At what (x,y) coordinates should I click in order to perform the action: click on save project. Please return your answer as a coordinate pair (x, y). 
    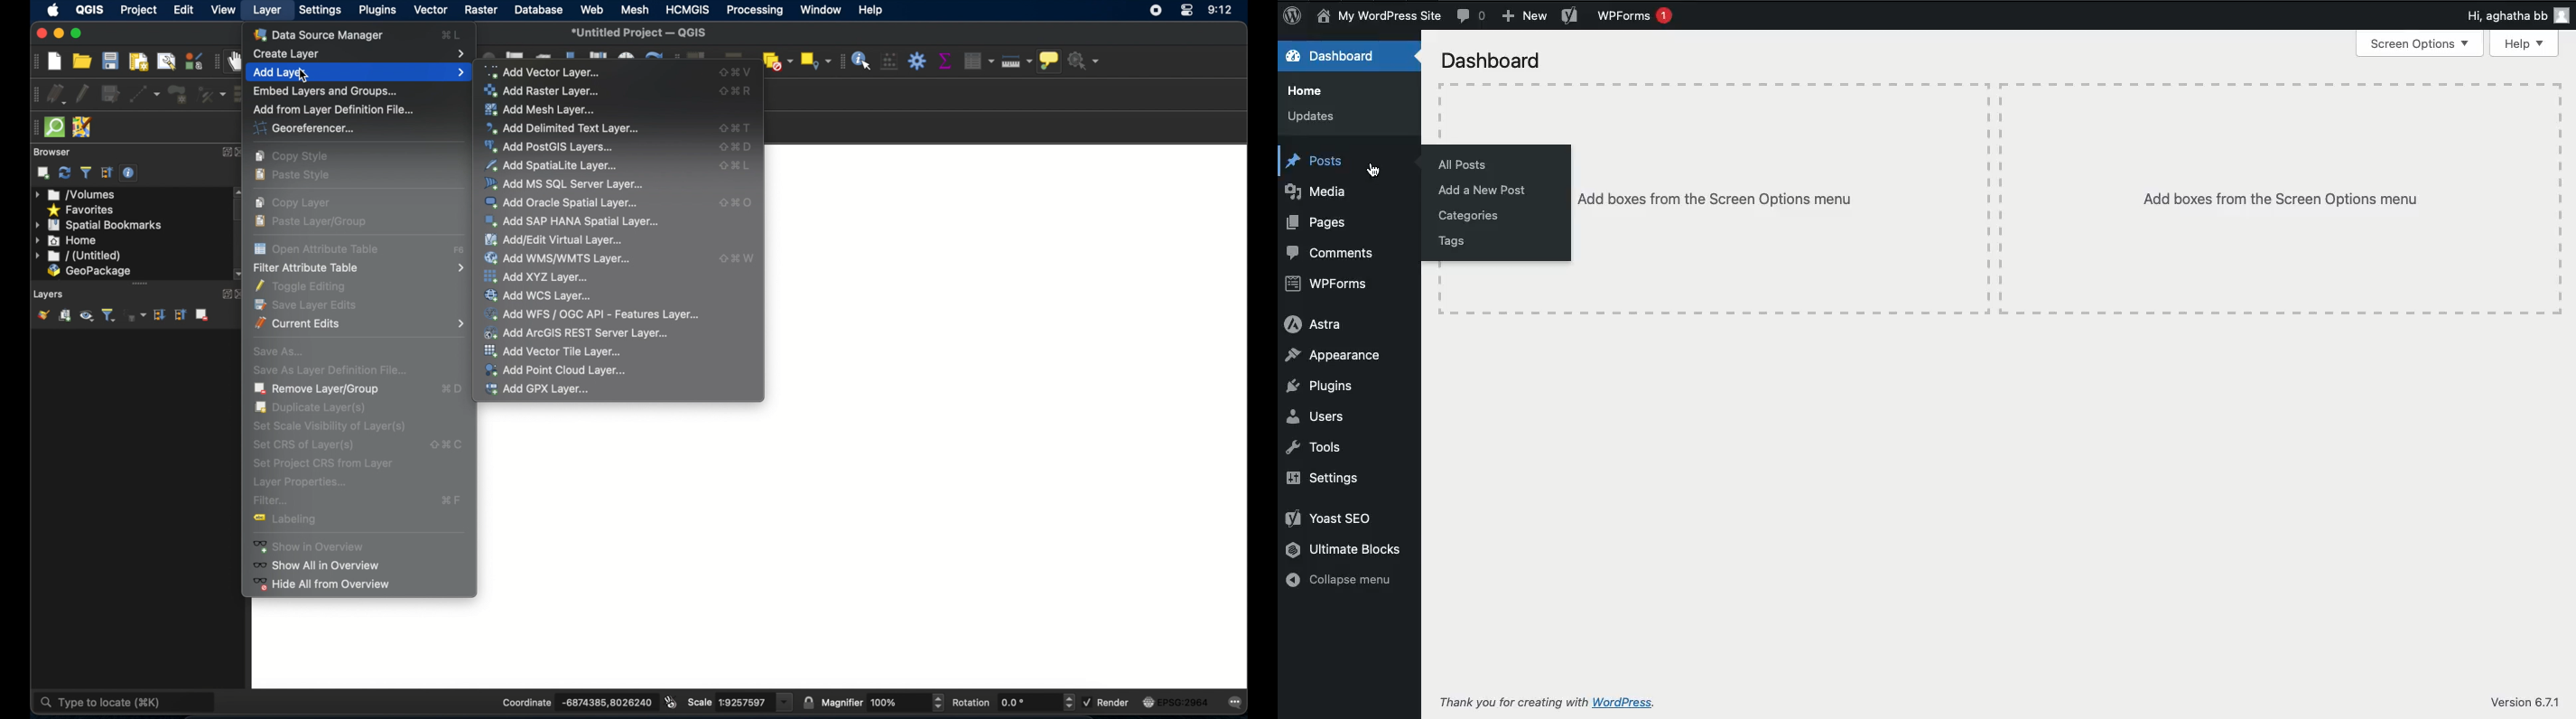
    Looking at the image, I should click on (111, 62).